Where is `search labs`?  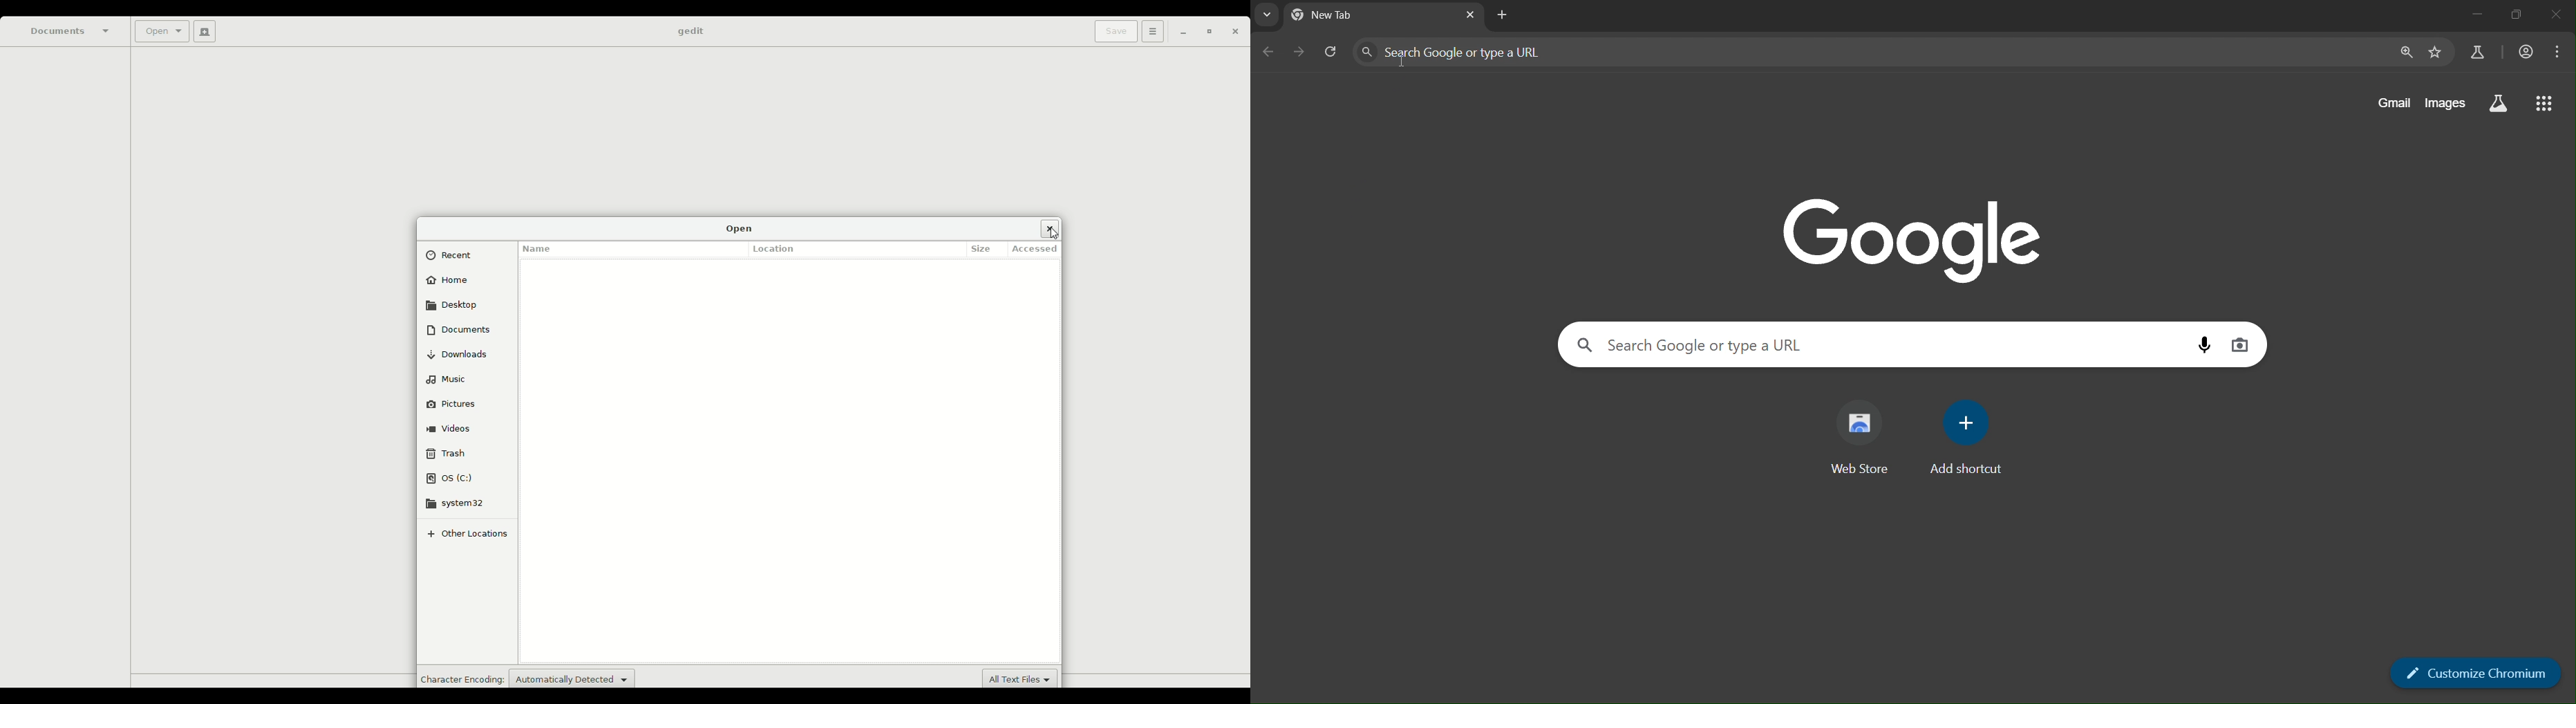
search labs is located at coordinates (2501, 104).